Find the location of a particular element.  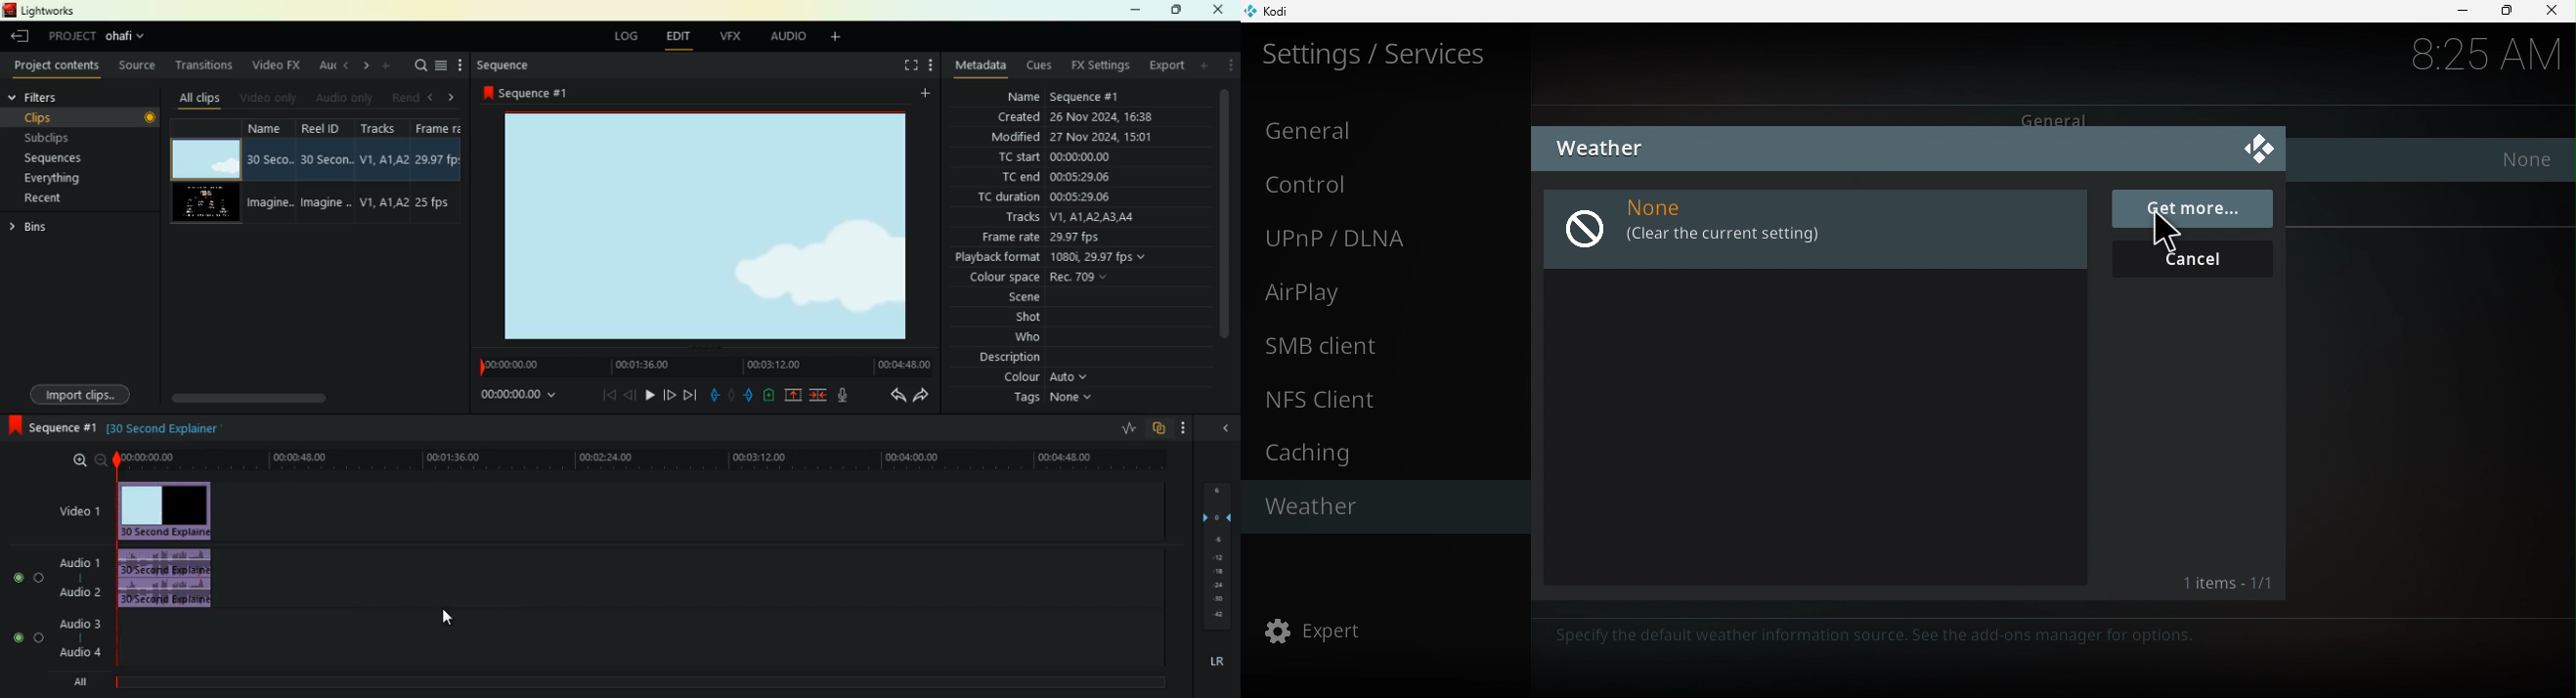

tags is located at coordinates (1051, 400).